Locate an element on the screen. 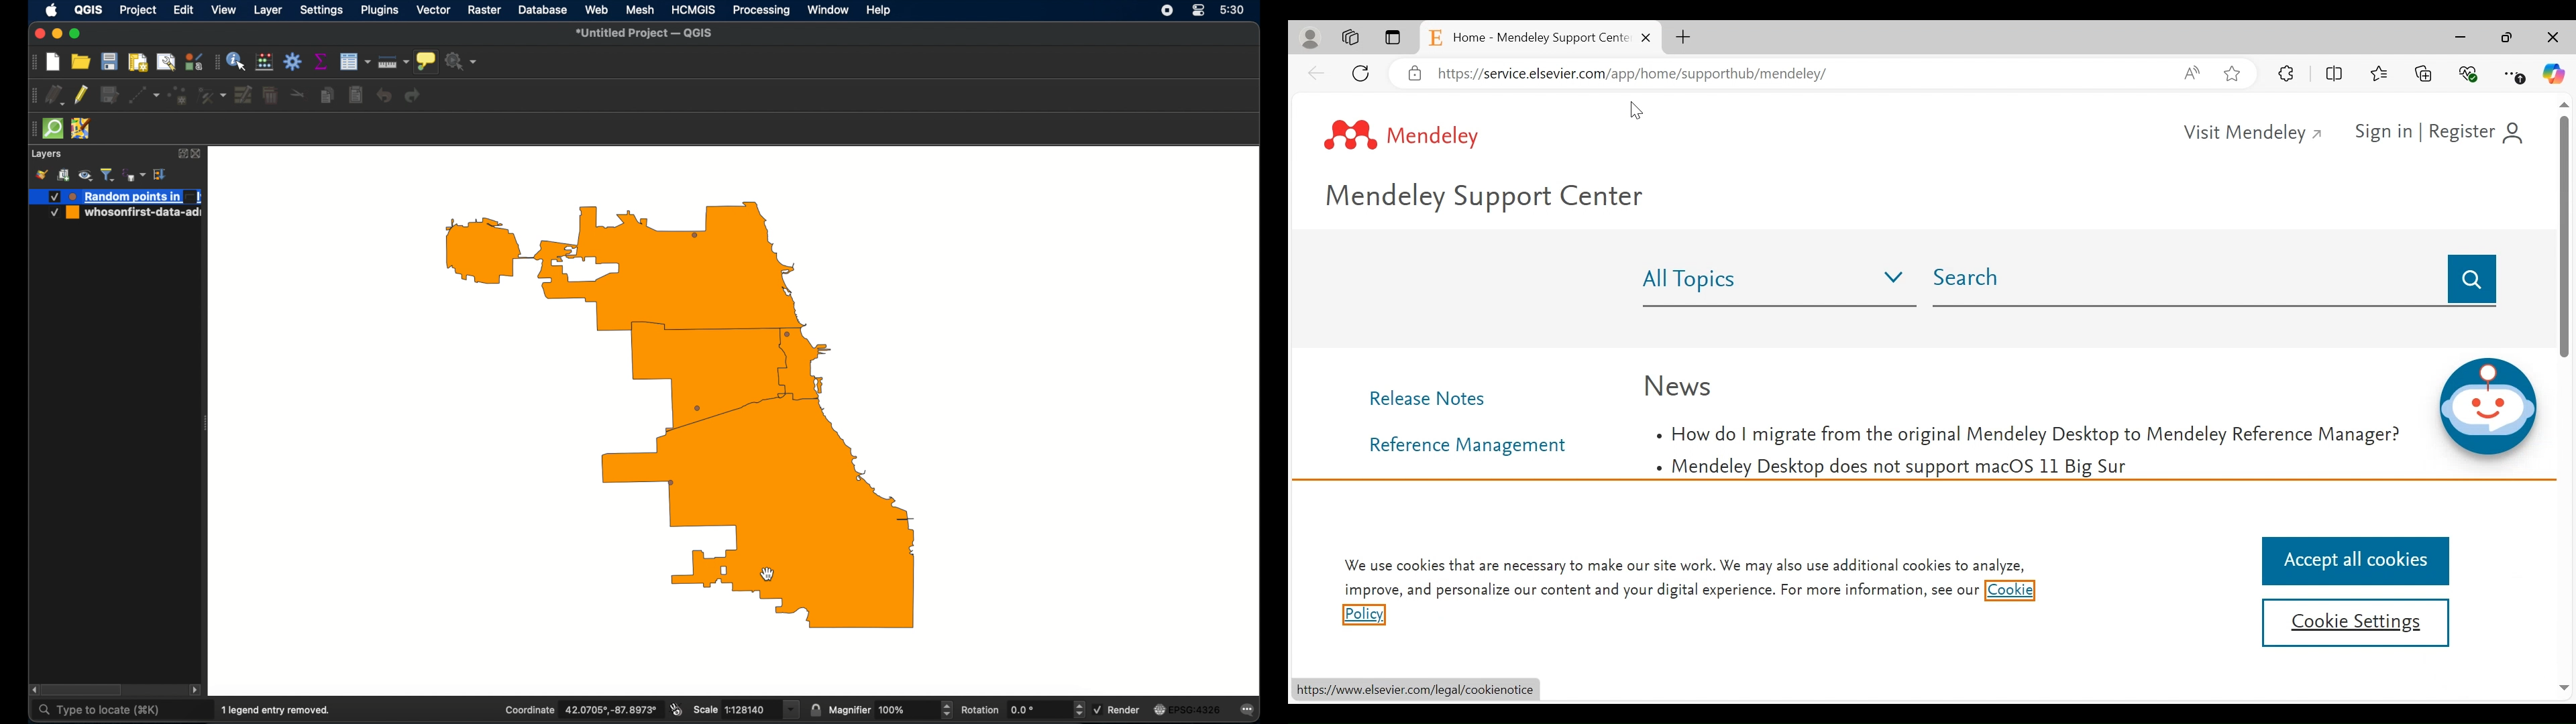  Personal is located at coordinates (1310, 40).